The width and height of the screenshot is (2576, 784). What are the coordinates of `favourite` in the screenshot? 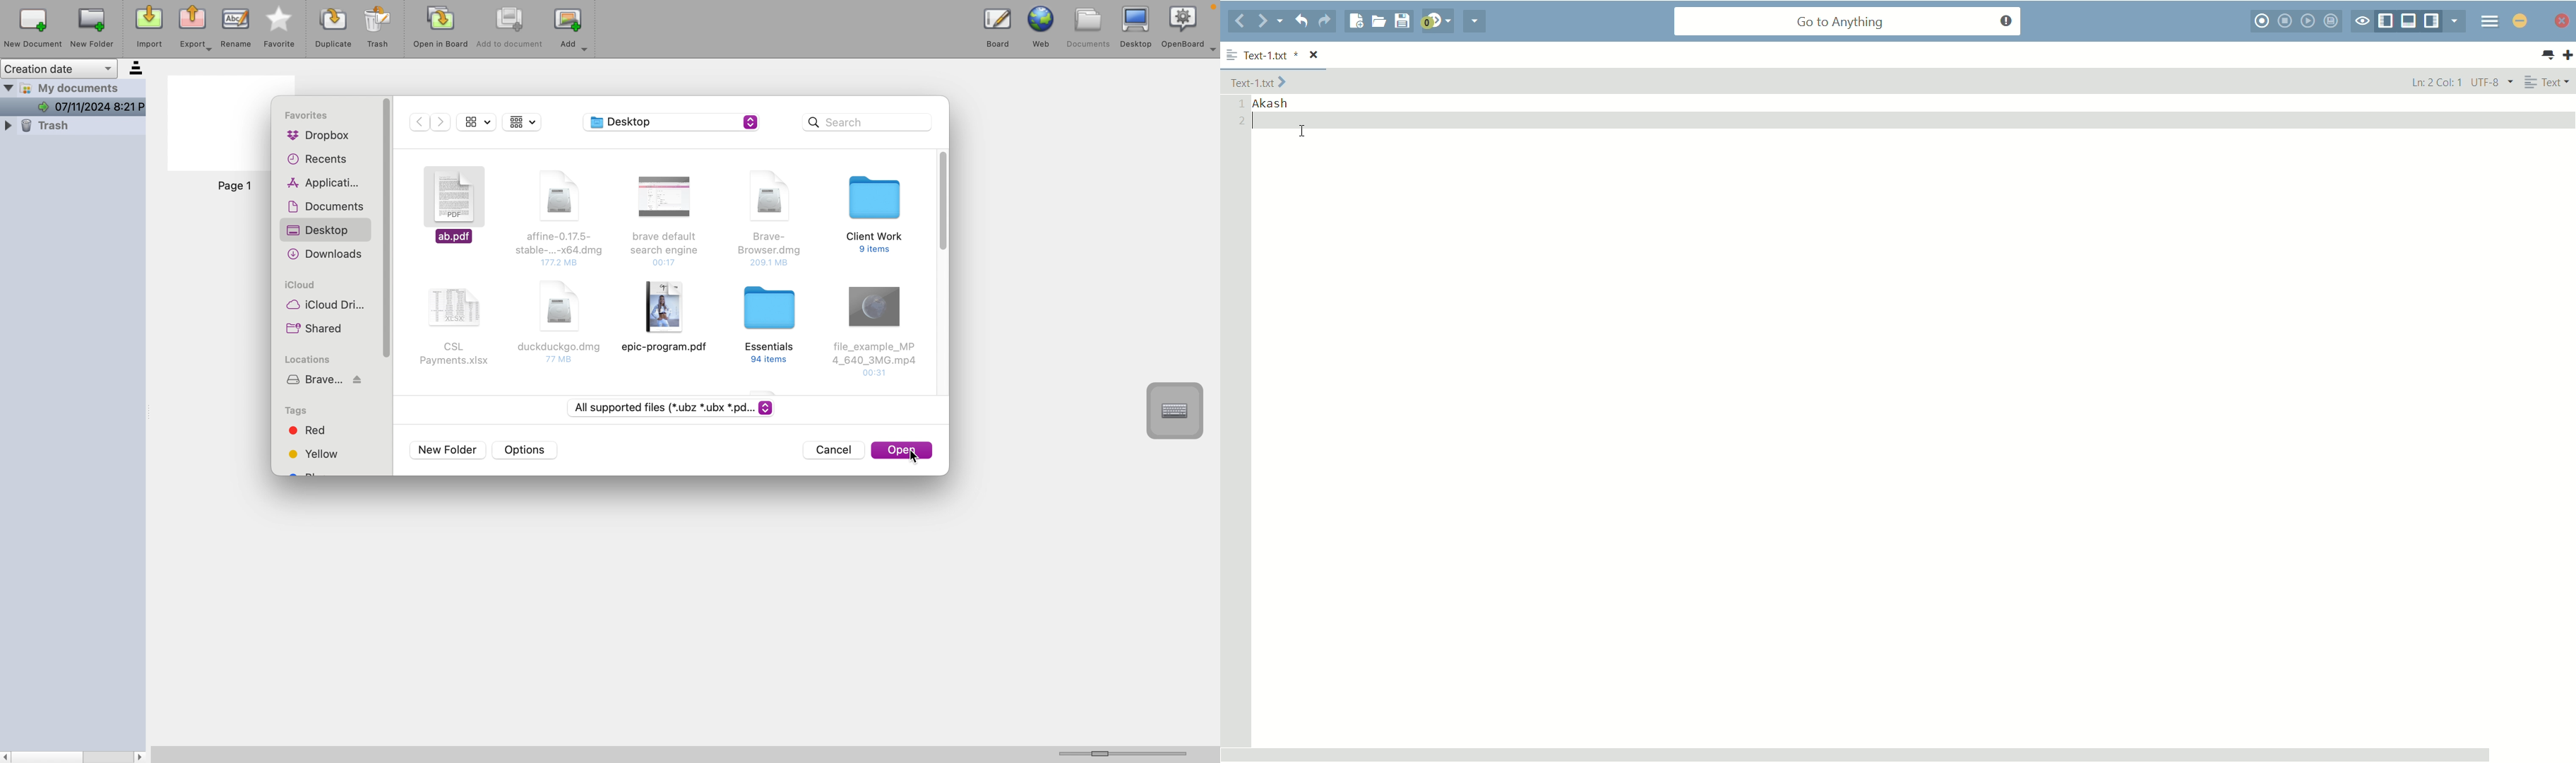 It's located at (280, 29).